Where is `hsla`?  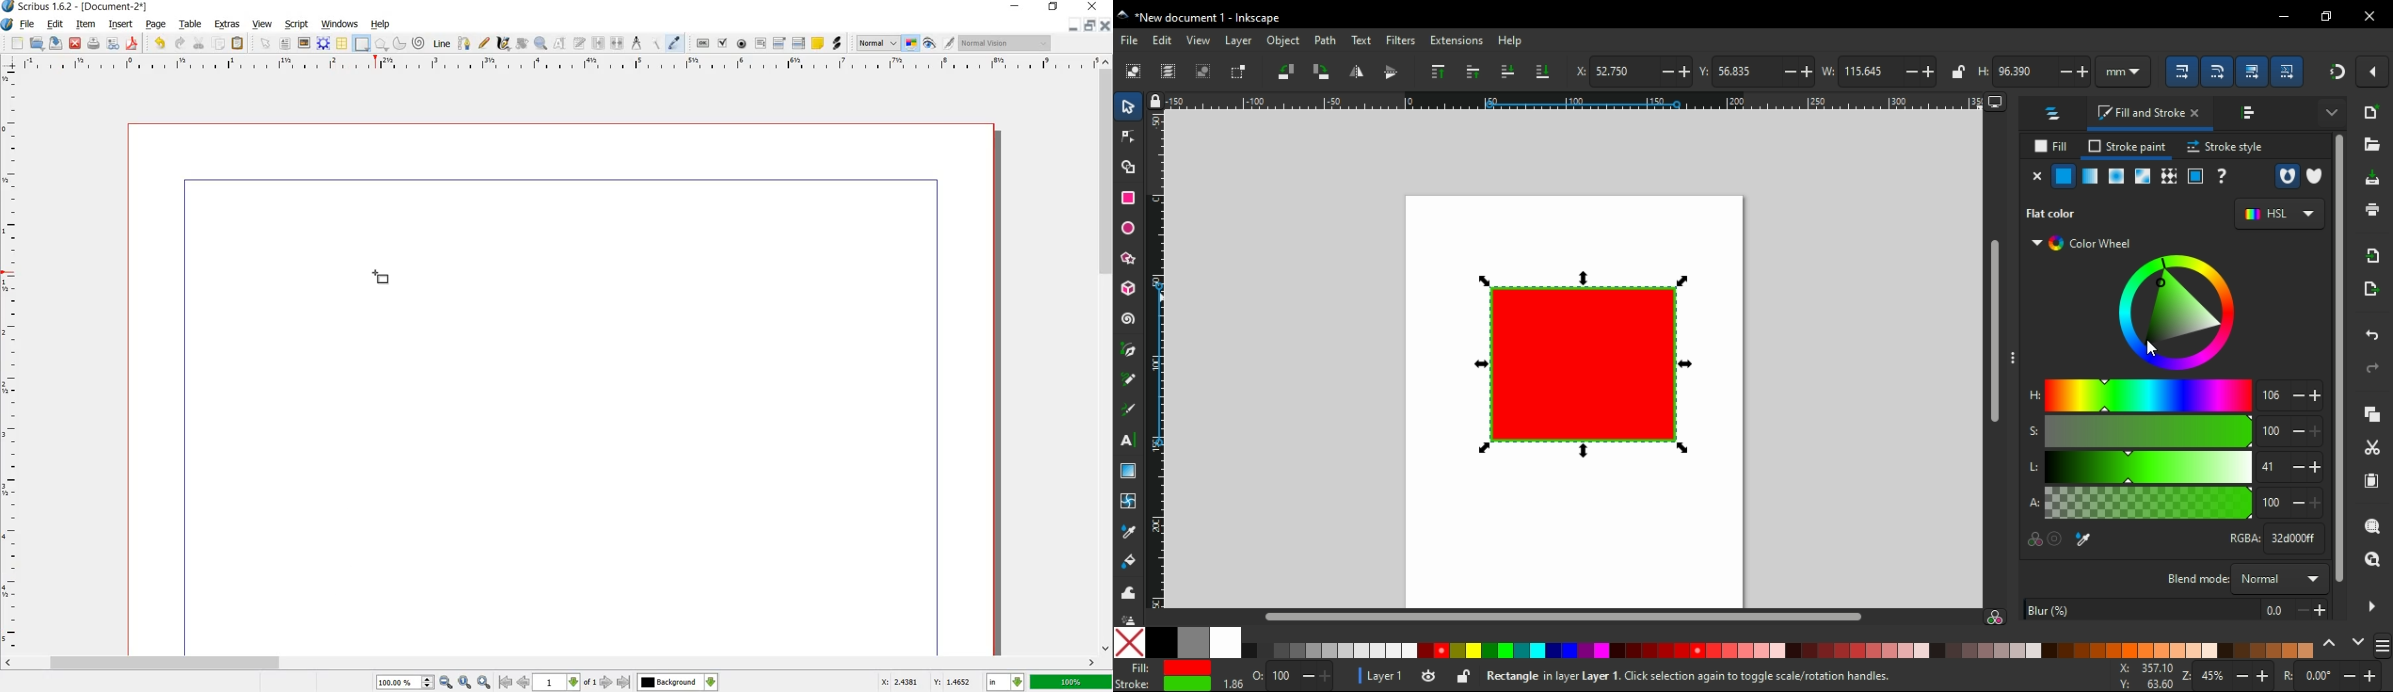
hsla is located at coordinates (2031, 447).